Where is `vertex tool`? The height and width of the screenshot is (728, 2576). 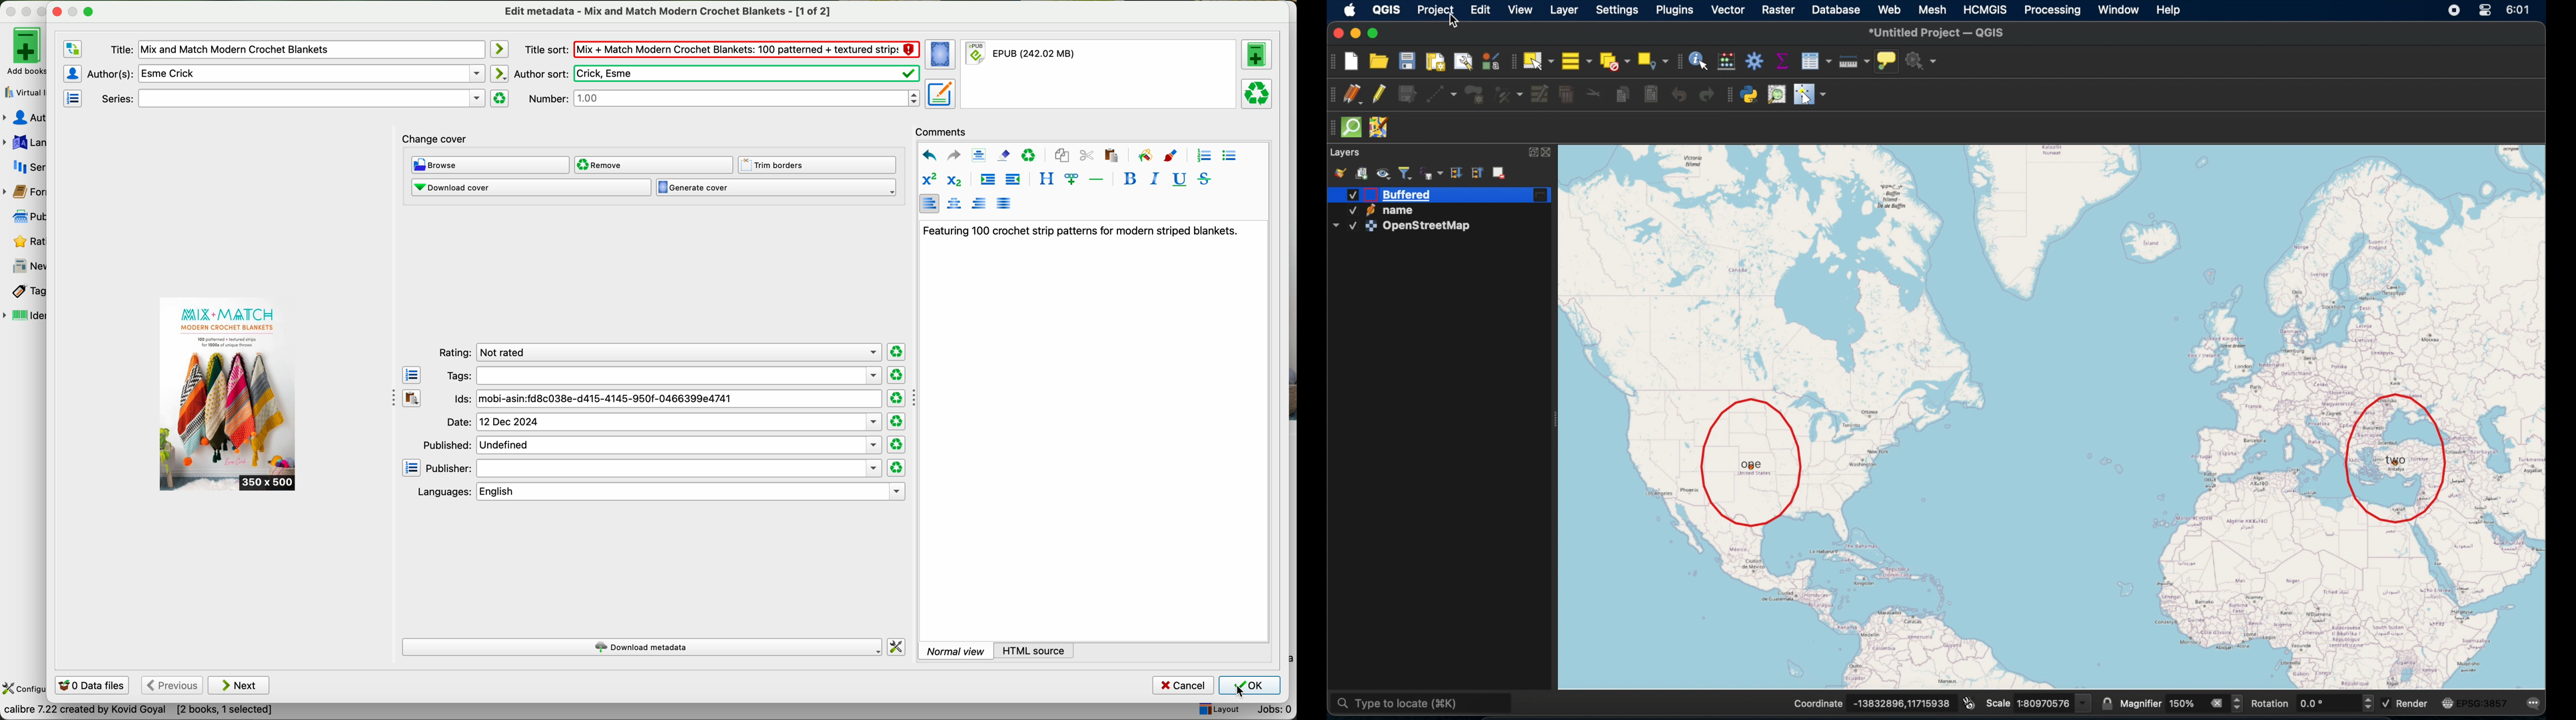
vertex tool is located at coordinates (1508, 92).